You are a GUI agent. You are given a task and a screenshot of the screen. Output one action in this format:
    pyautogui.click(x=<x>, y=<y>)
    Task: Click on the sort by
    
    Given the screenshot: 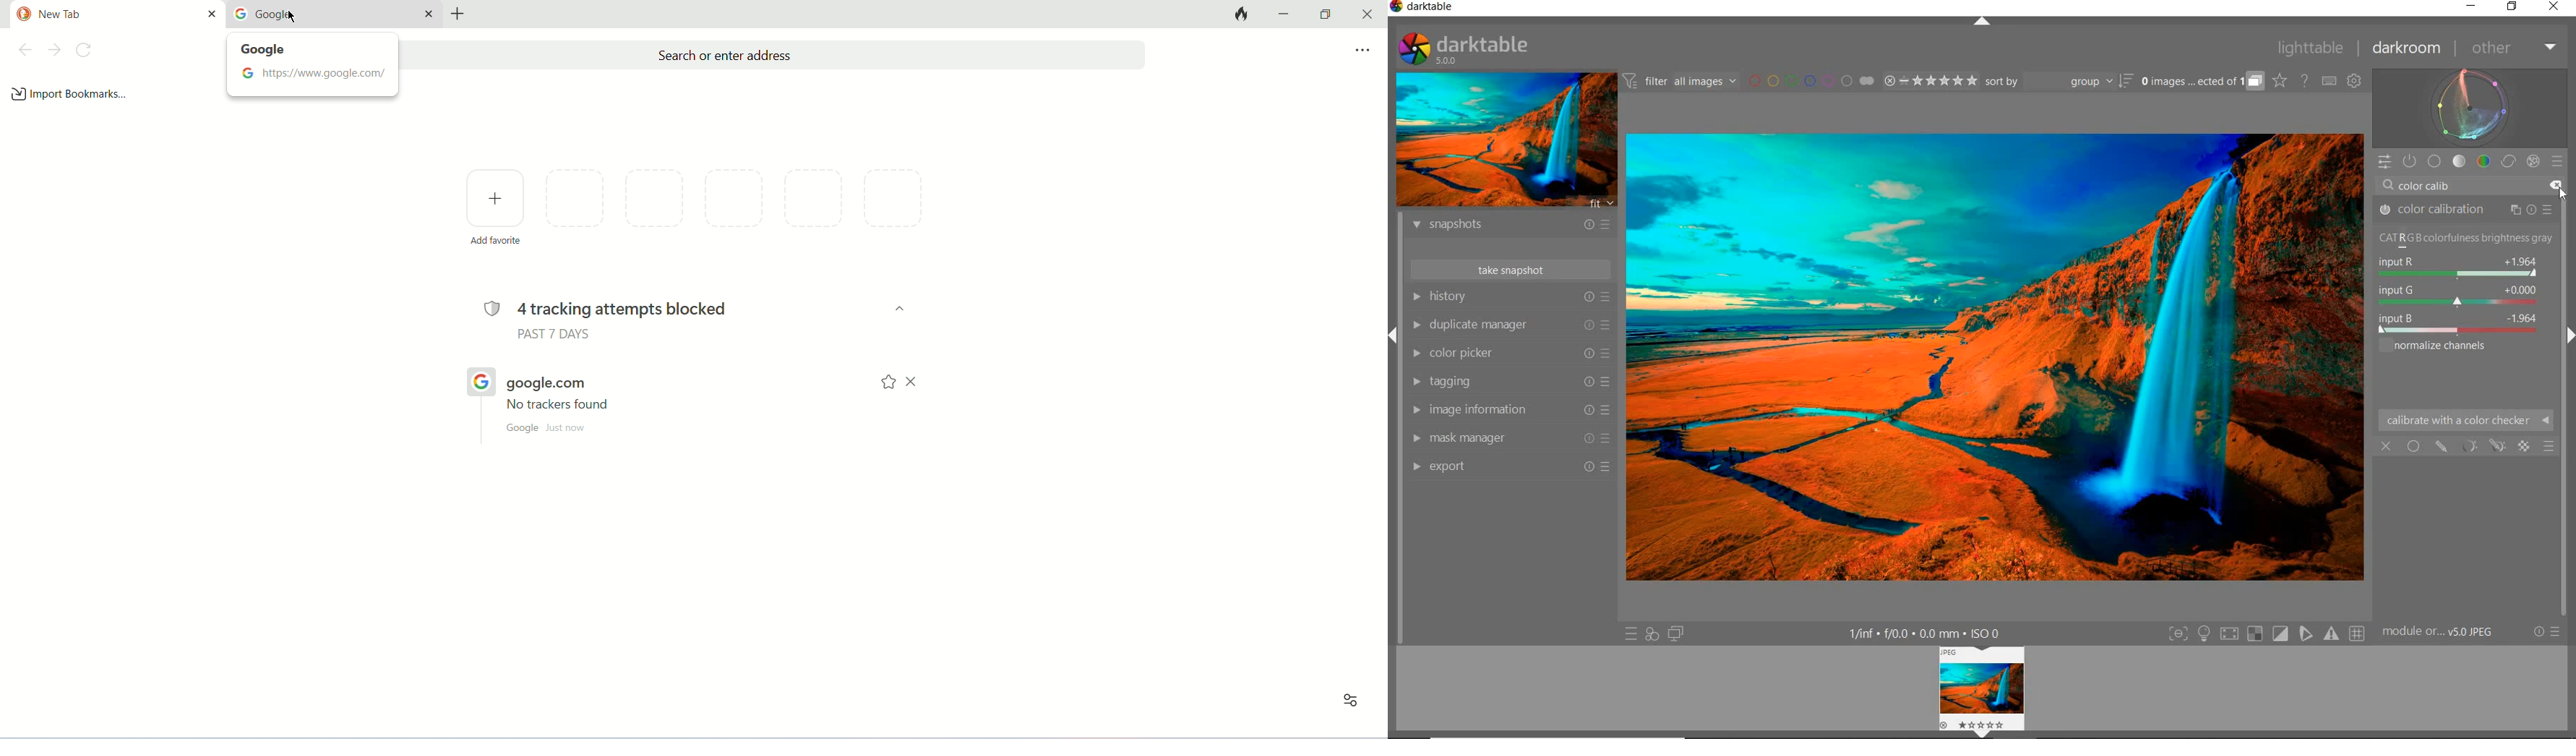 What is the action you would take?
    pyautogui.click(x=2059, y=81)
    